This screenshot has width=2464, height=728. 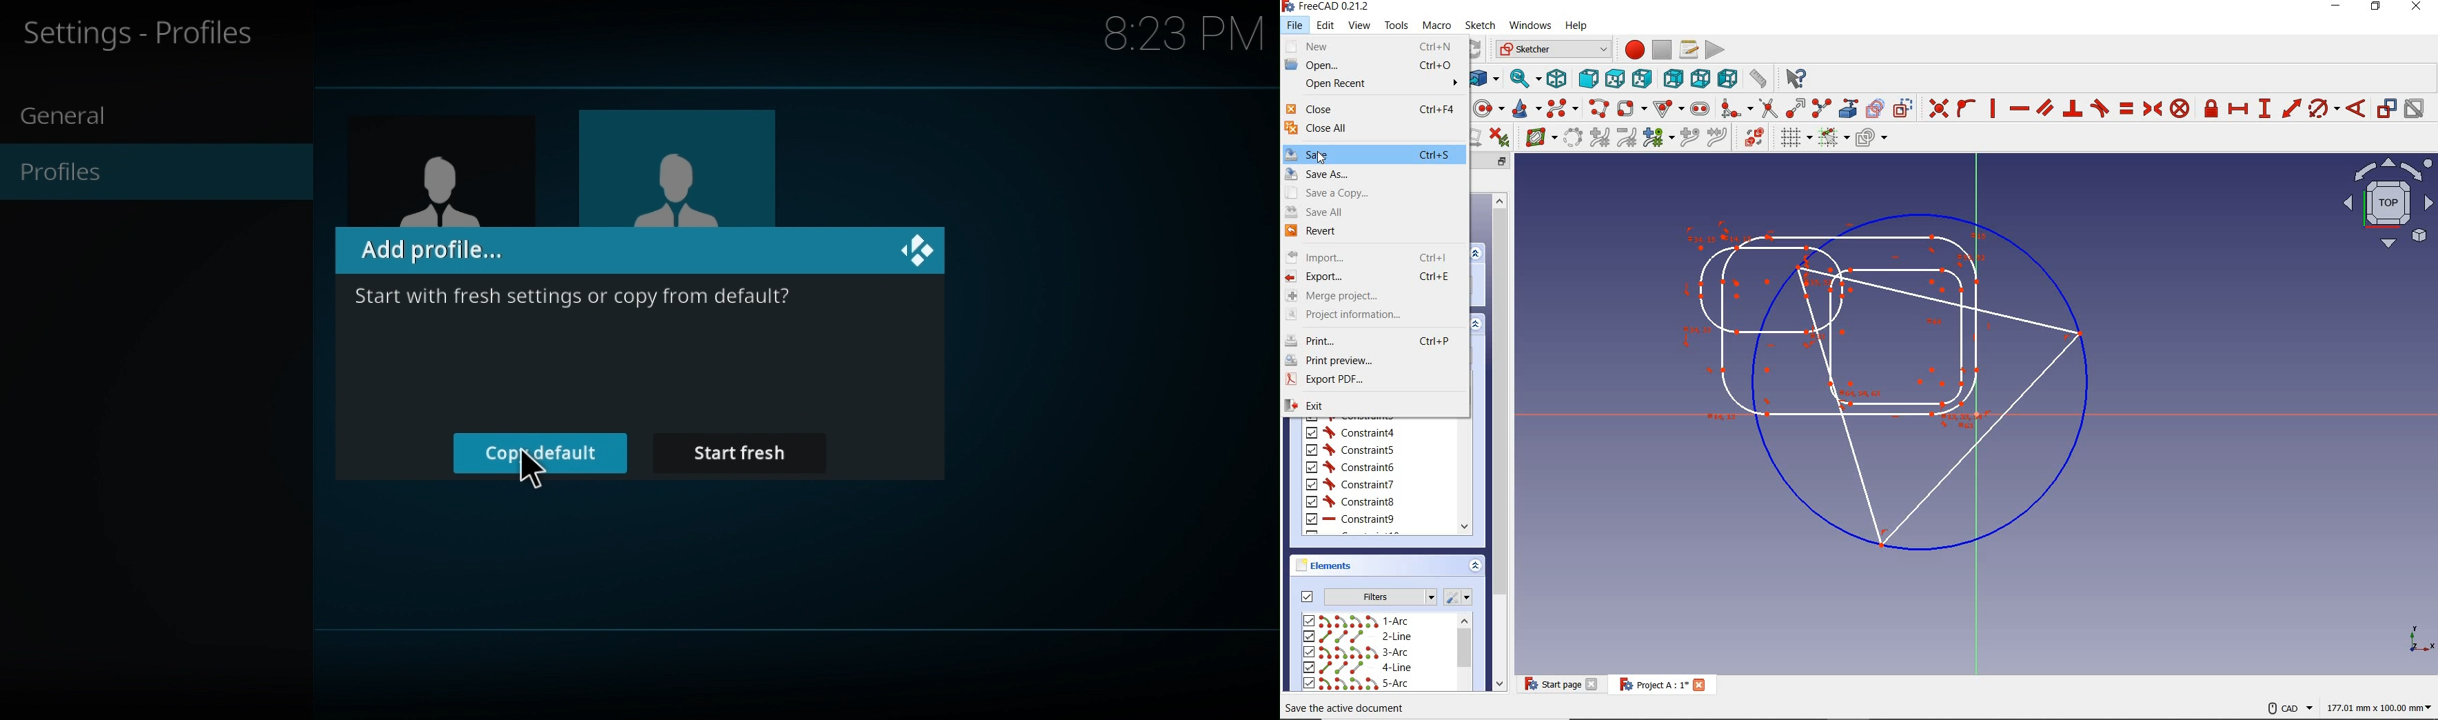 I want to click on 5-arc, so click(x=1356, y=683).